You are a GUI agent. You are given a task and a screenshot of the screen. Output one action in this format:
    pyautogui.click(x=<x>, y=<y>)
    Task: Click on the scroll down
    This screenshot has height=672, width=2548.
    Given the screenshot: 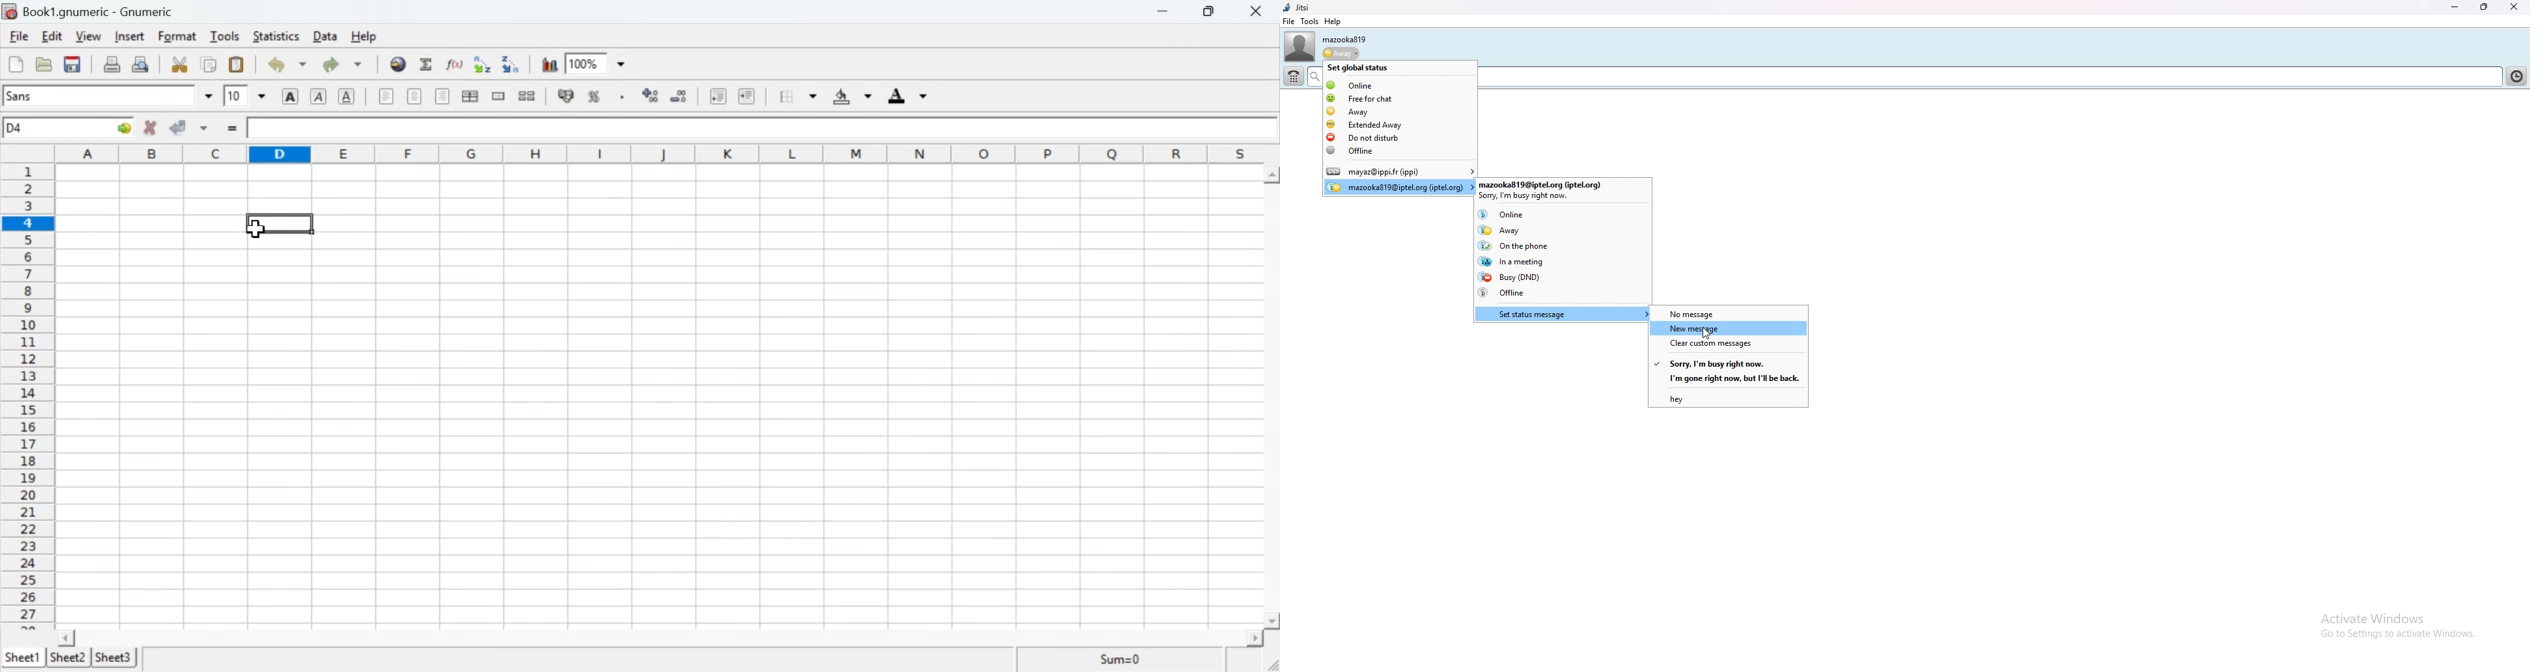 What is the action you would take?
    pyautogui.click(x=1272, y=621)
    